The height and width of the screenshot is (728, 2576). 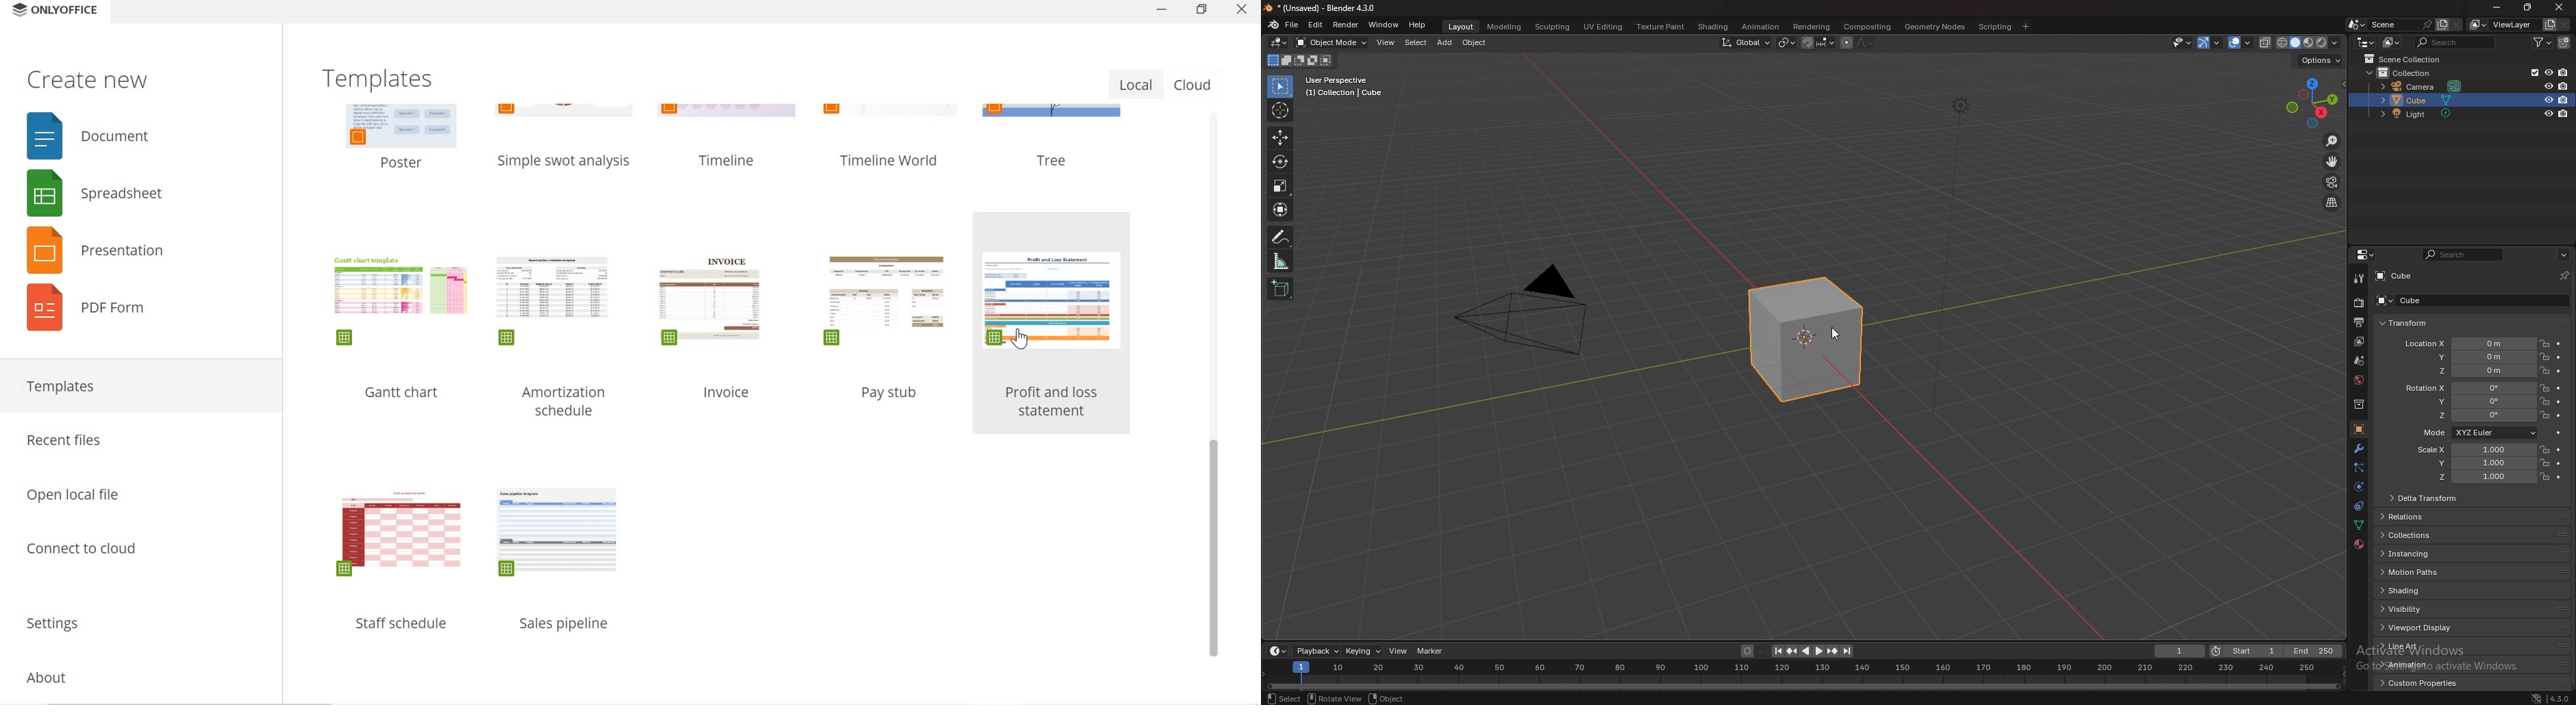 I want to click on Local, so click(x=1138, y=84).